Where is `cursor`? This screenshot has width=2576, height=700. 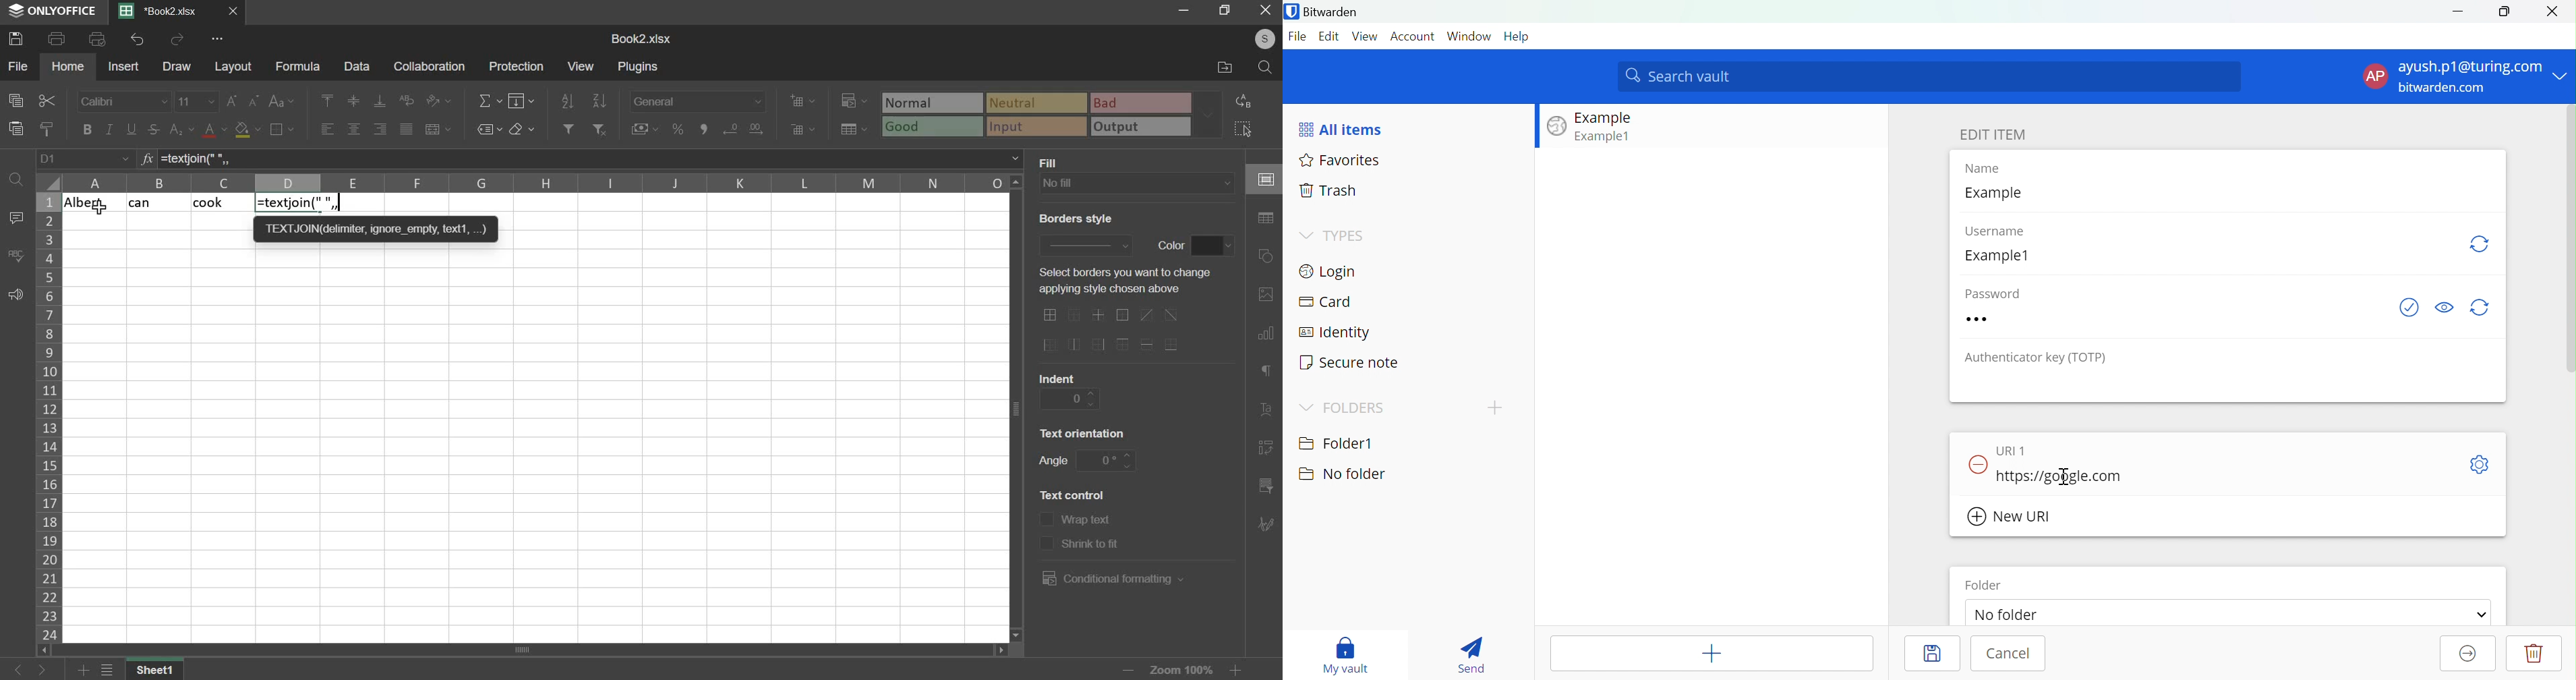
cursor is located at coordinates (101, 209).